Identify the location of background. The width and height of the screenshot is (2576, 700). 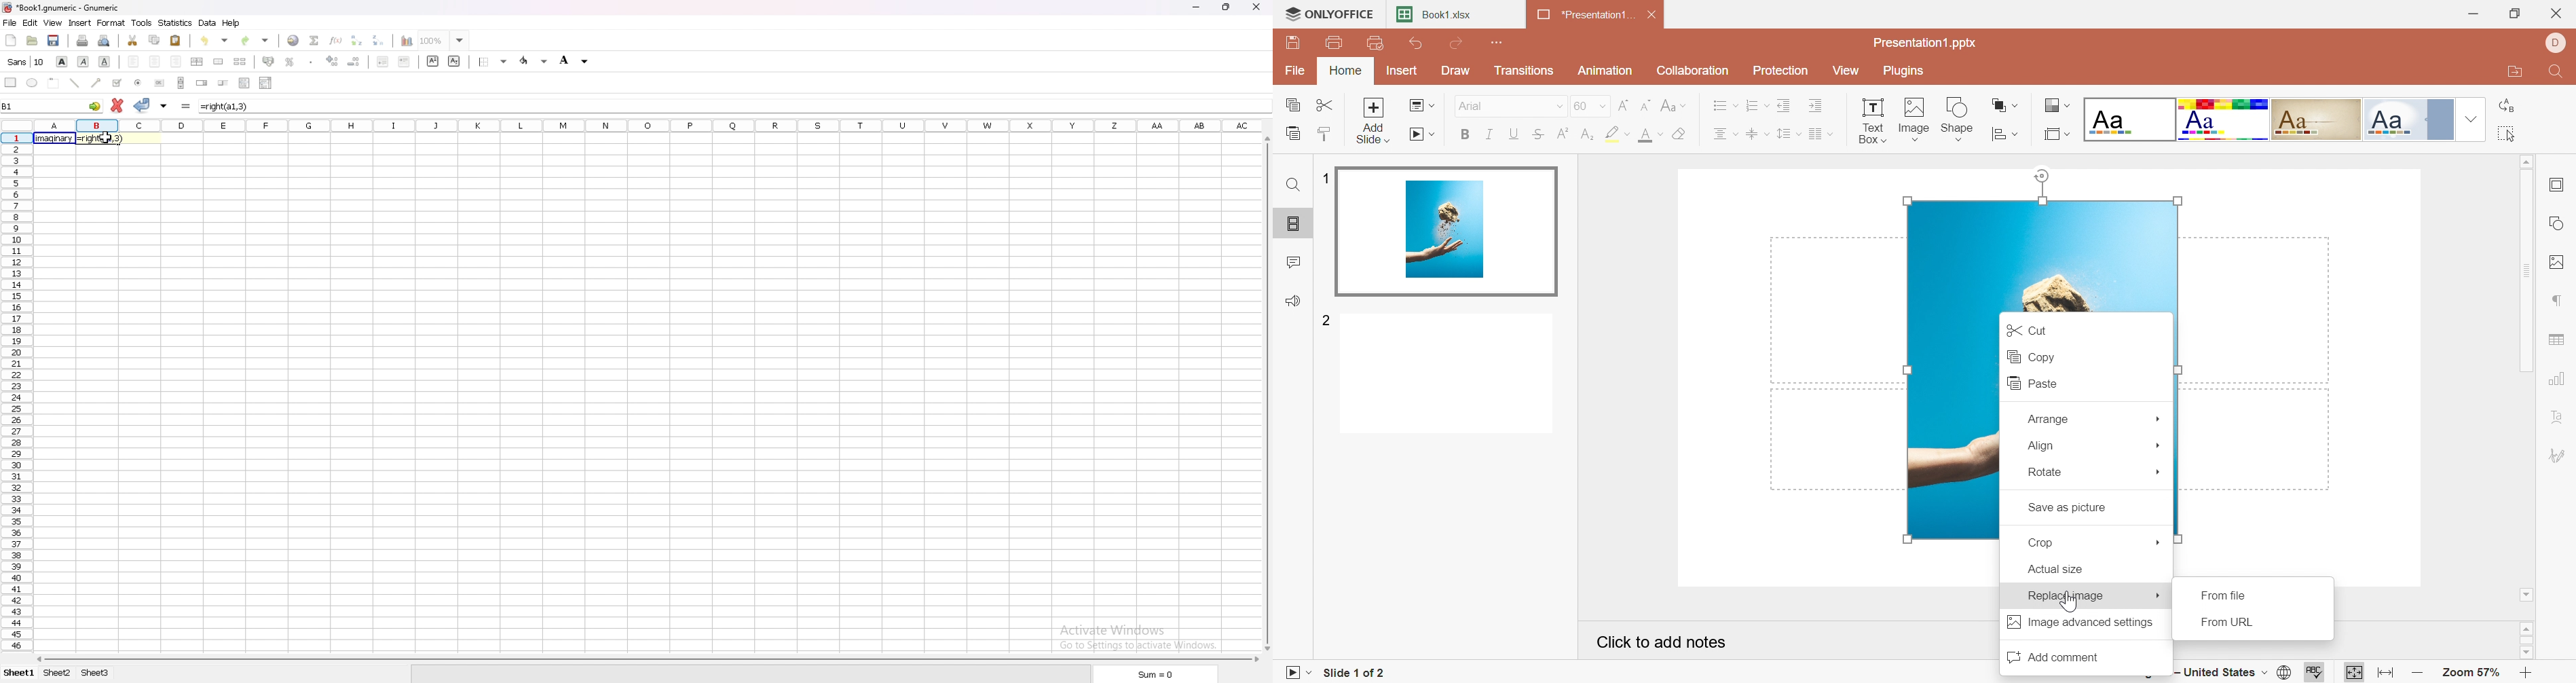
(575, 61).